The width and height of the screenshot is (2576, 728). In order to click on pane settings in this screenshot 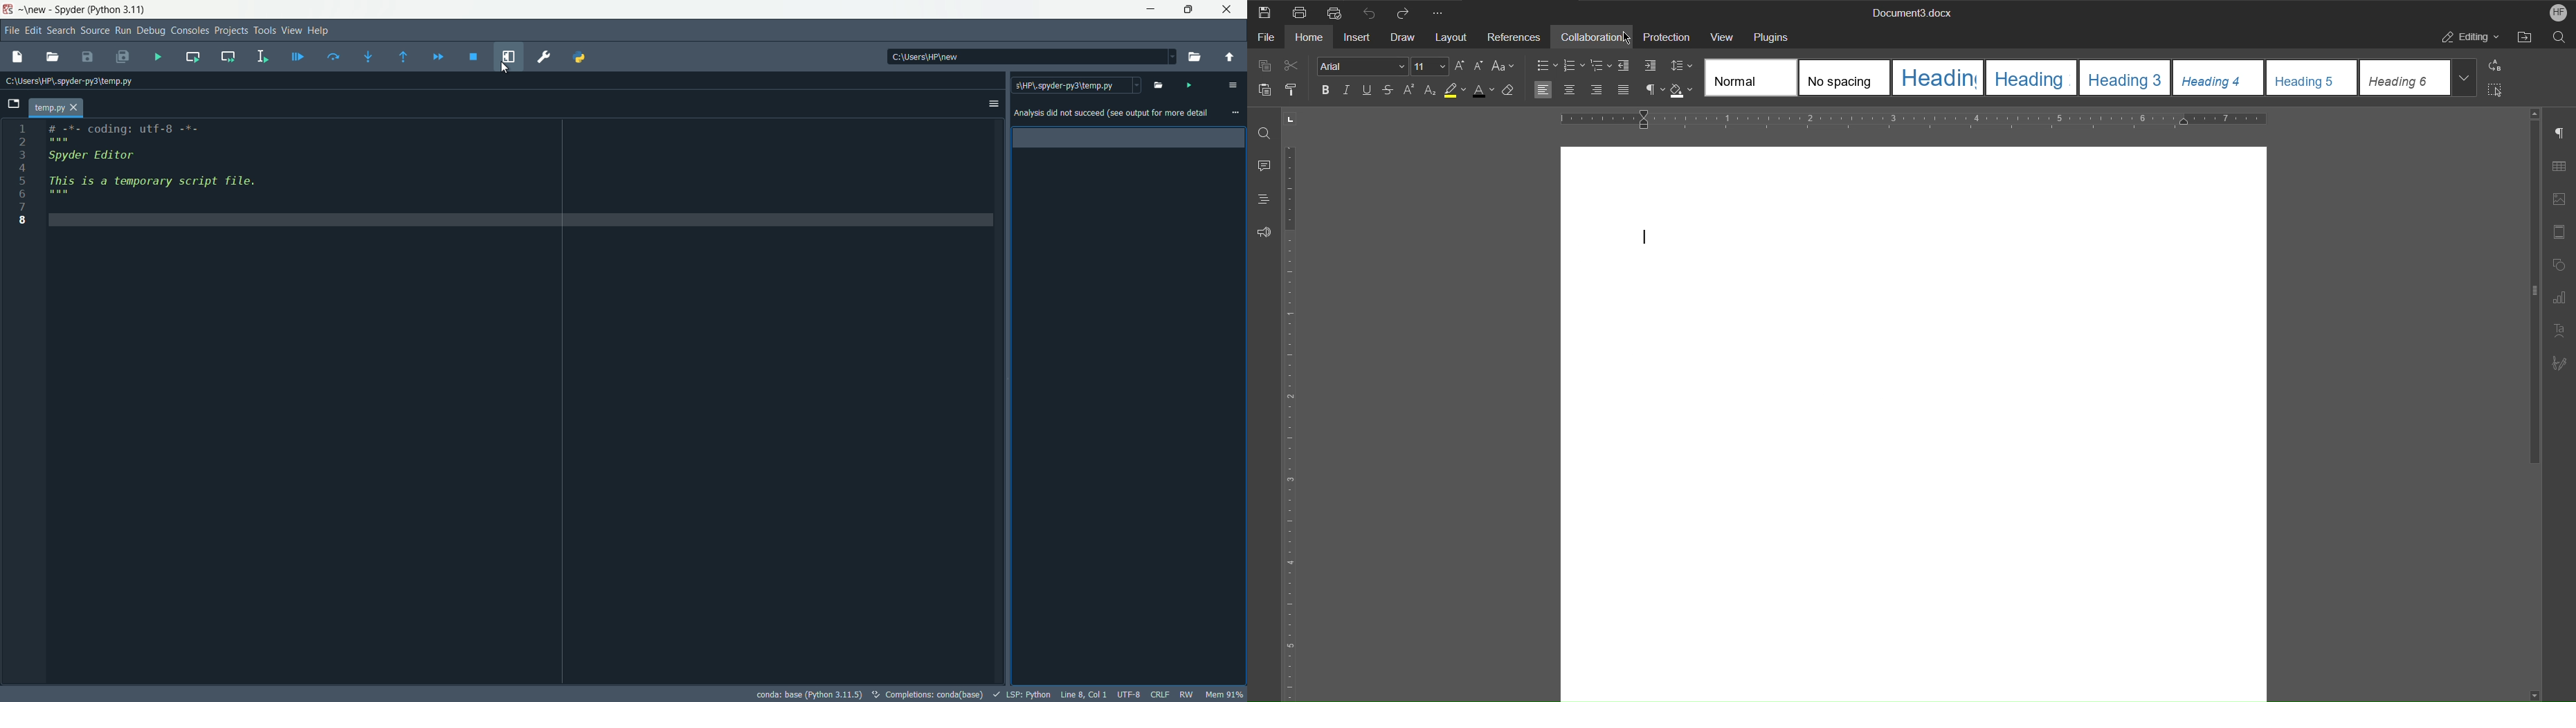, I will do `click(1233, 84)`.